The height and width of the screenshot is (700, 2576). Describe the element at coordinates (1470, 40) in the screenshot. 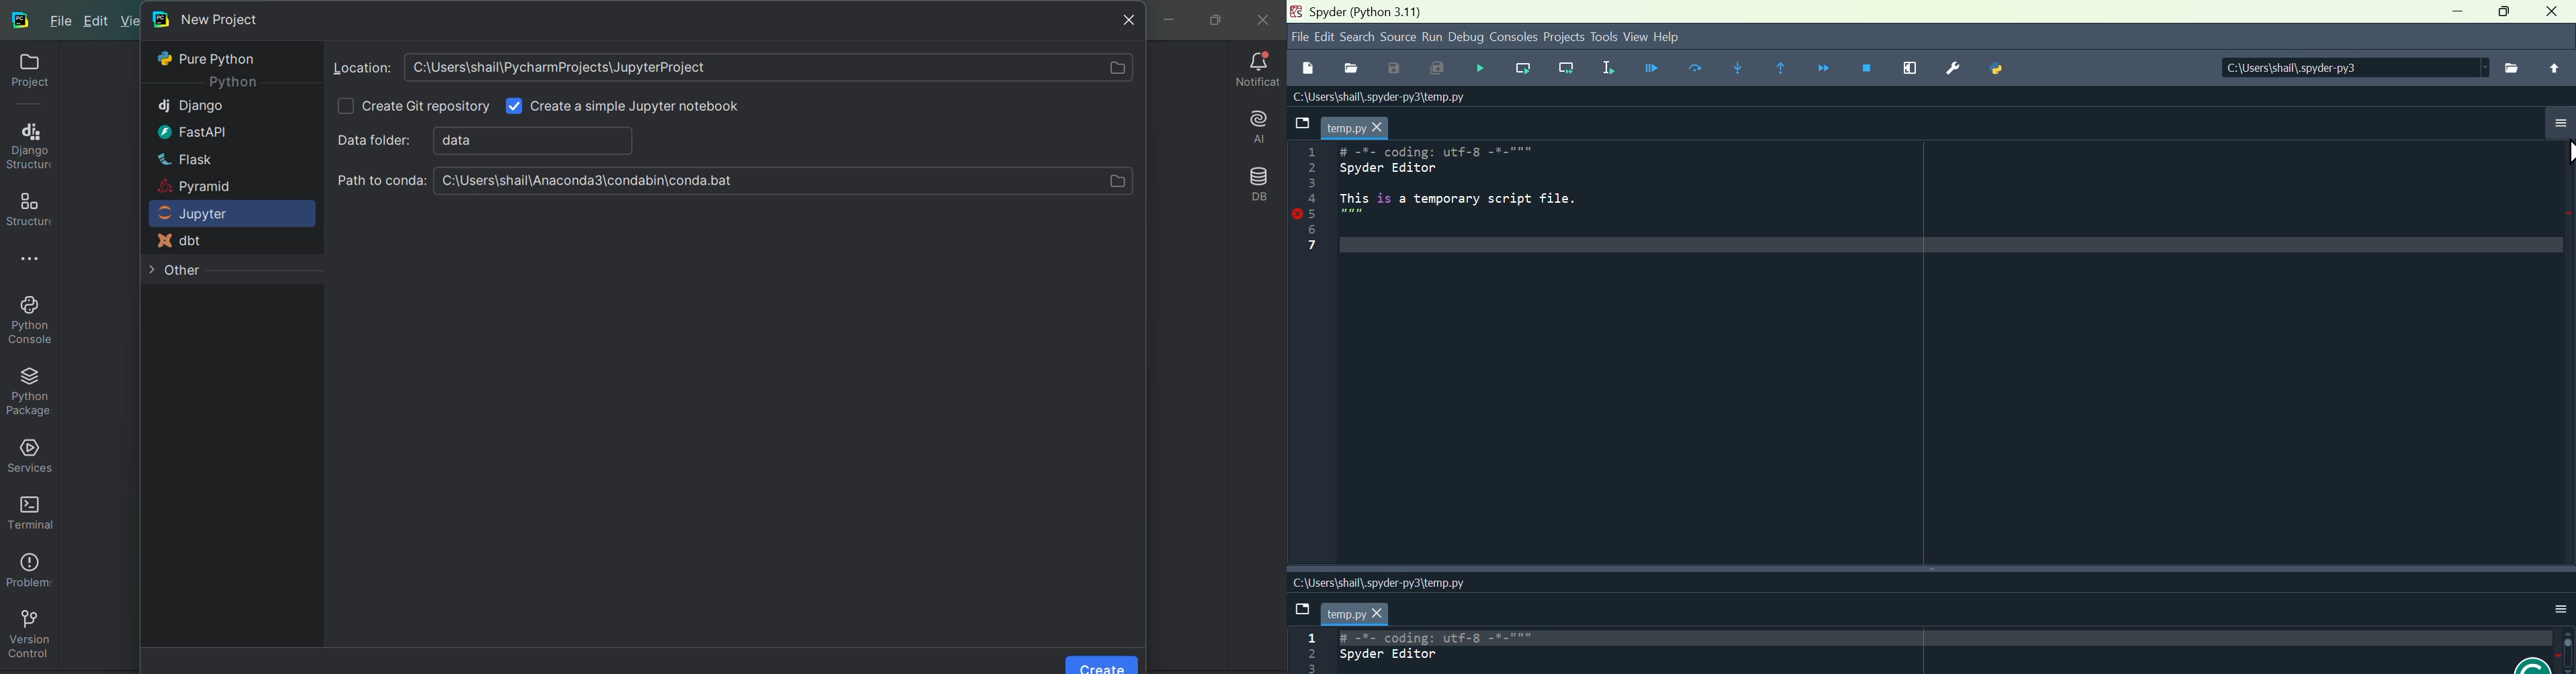

I see `Debug` at that location.